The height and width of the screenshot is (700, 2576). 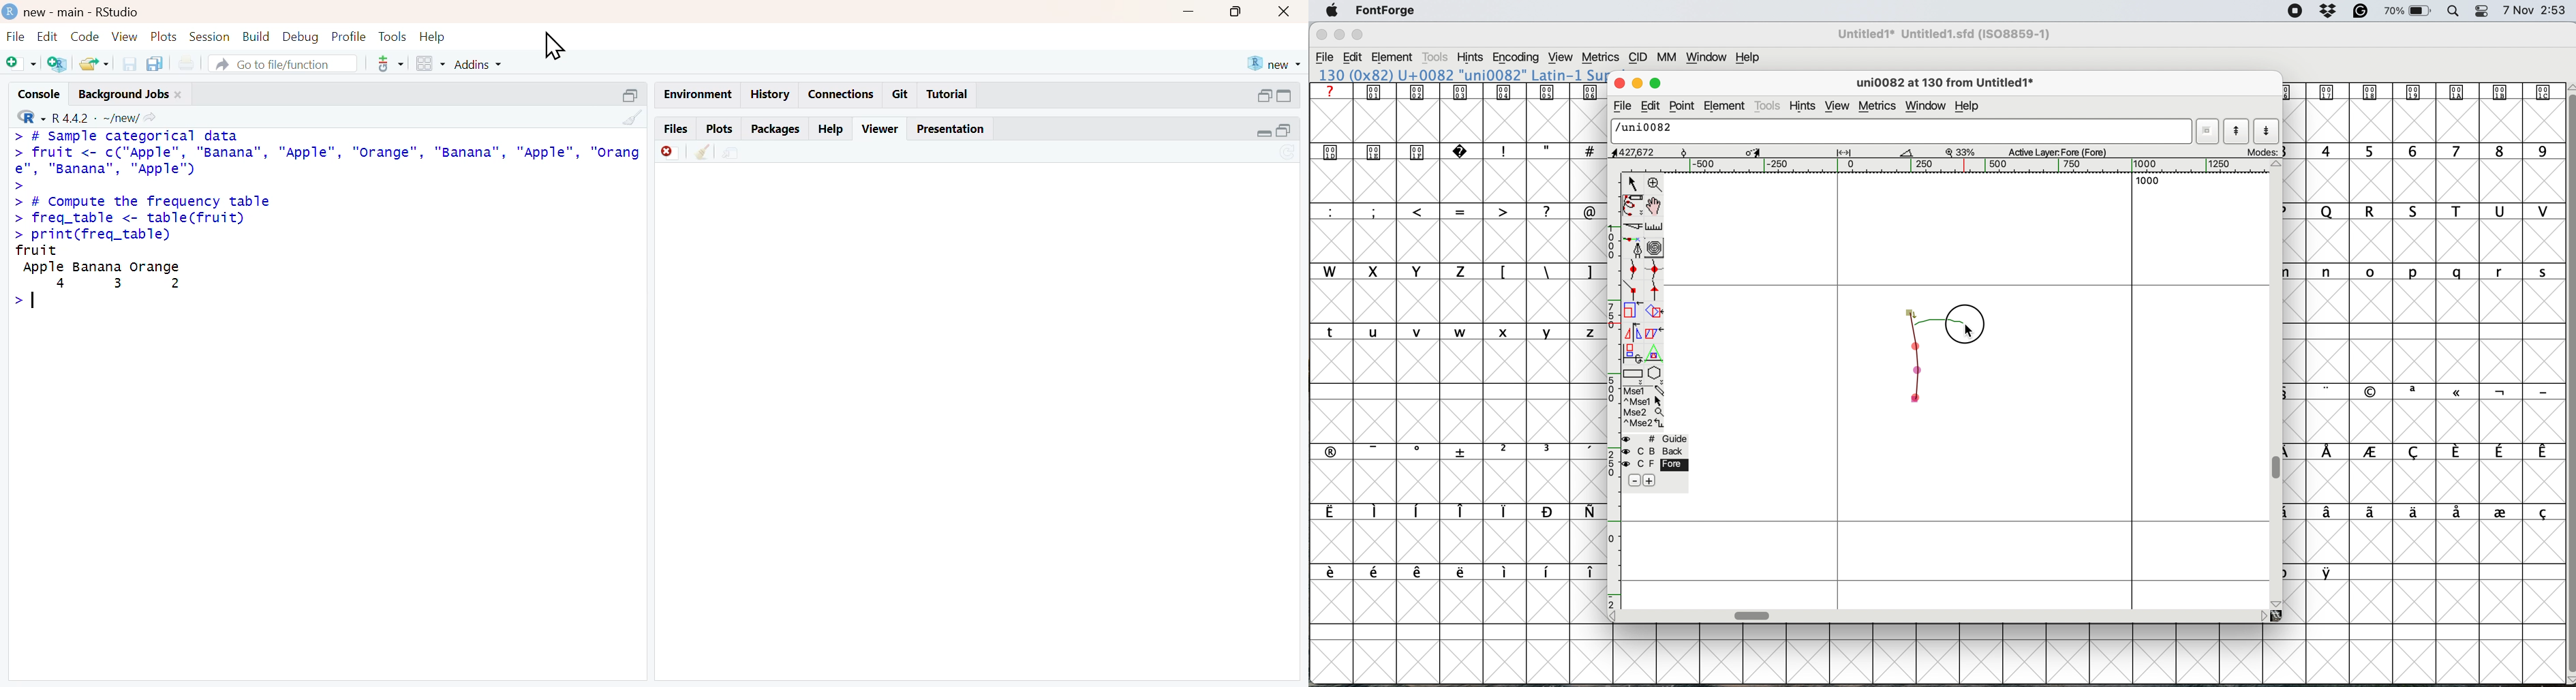 What do you see at coordinates (667, 153) in the screenshot?
I see `remove current viewer` at bounding box center [667, 153].